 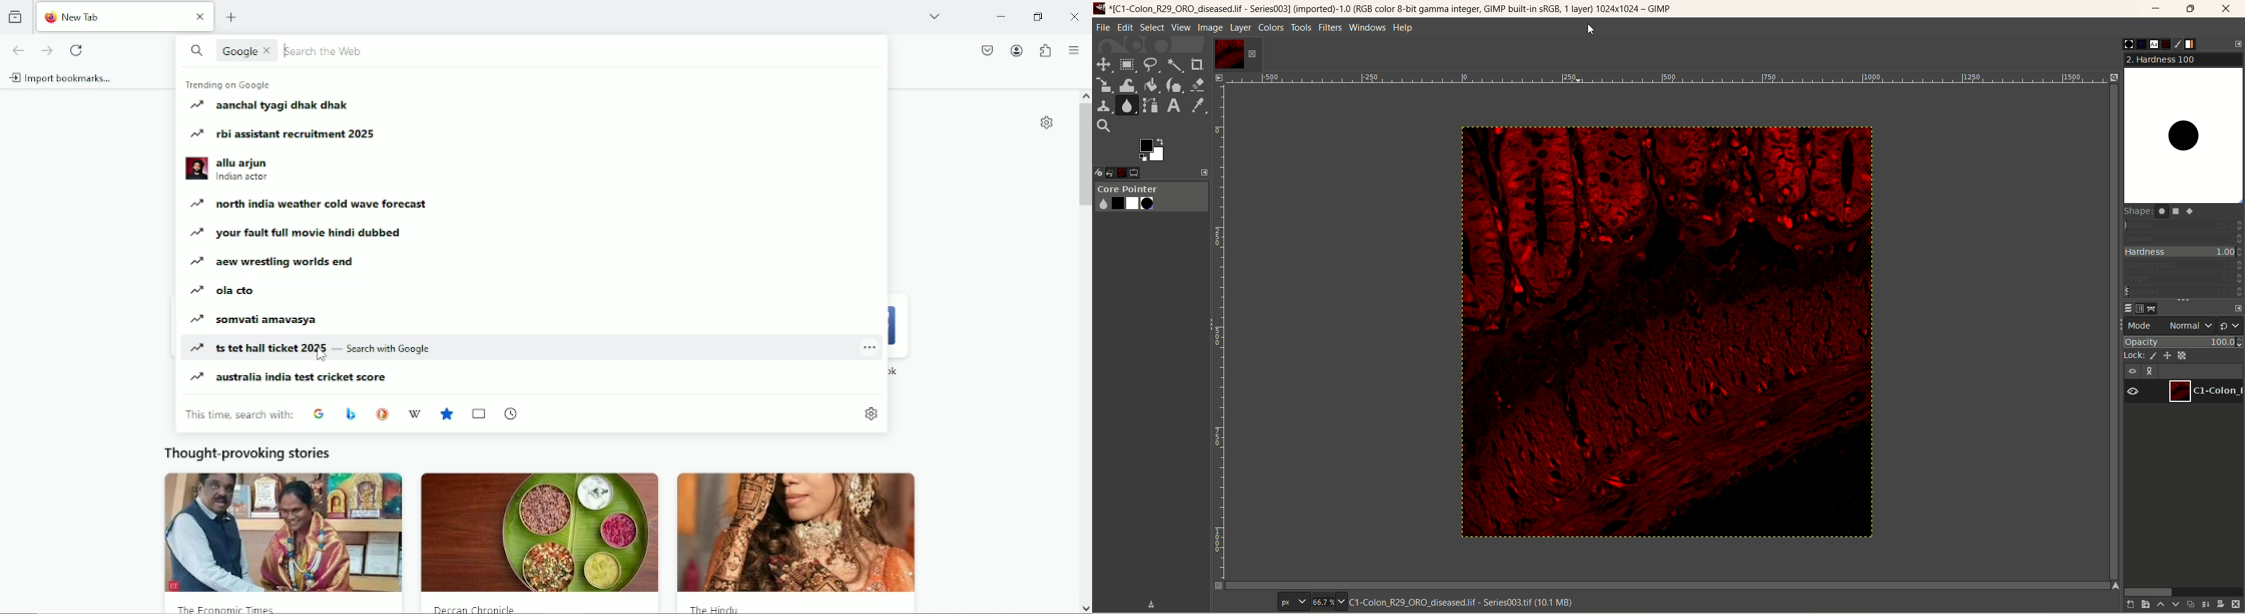 I want to click on tabs, so click(x=480, y=413).